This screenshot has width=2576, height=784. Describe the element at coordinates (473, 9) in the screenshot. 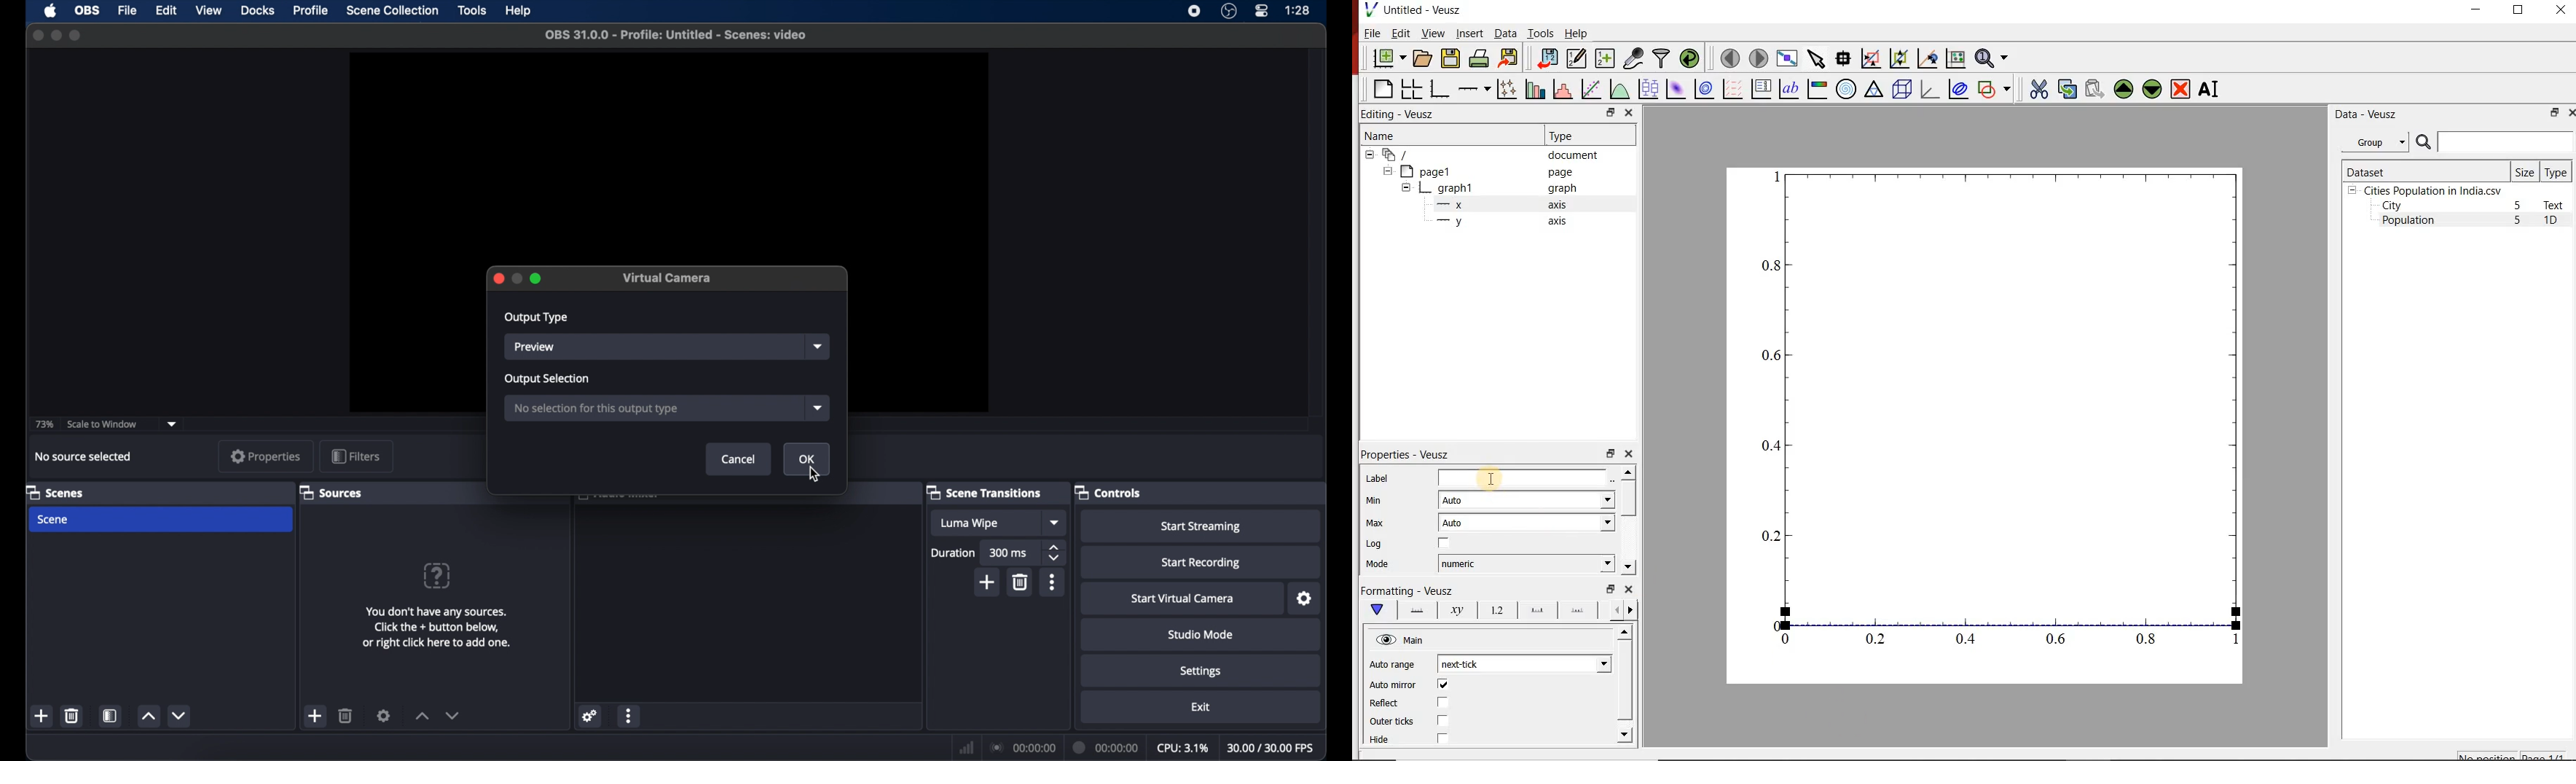

I see `tools` at that location.